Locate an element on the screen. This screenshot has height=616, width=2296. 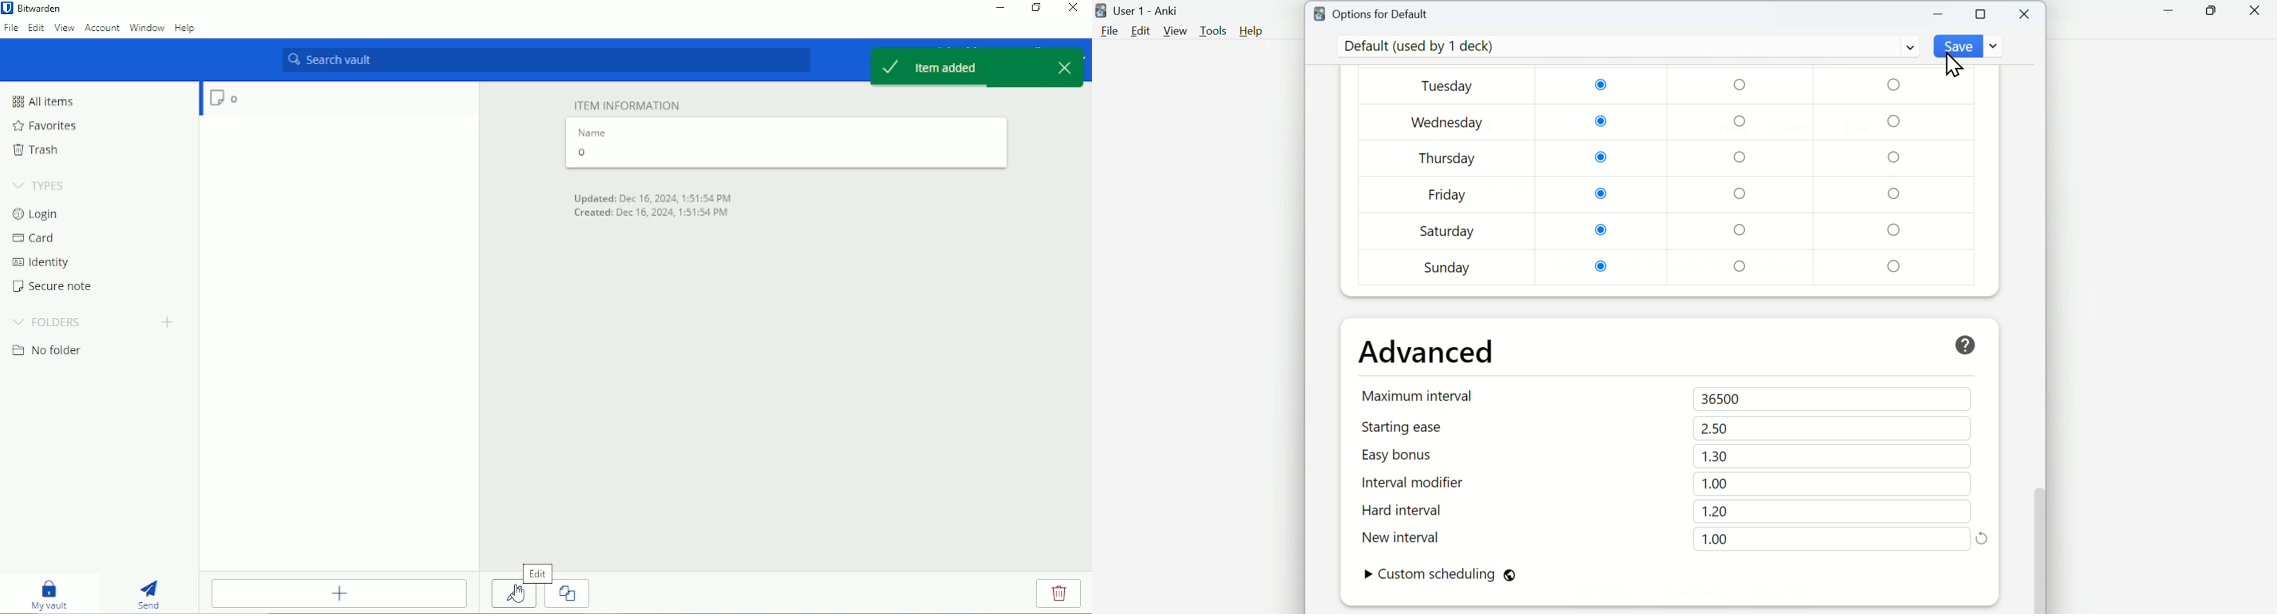
Login is located at coordinates (37, 213).